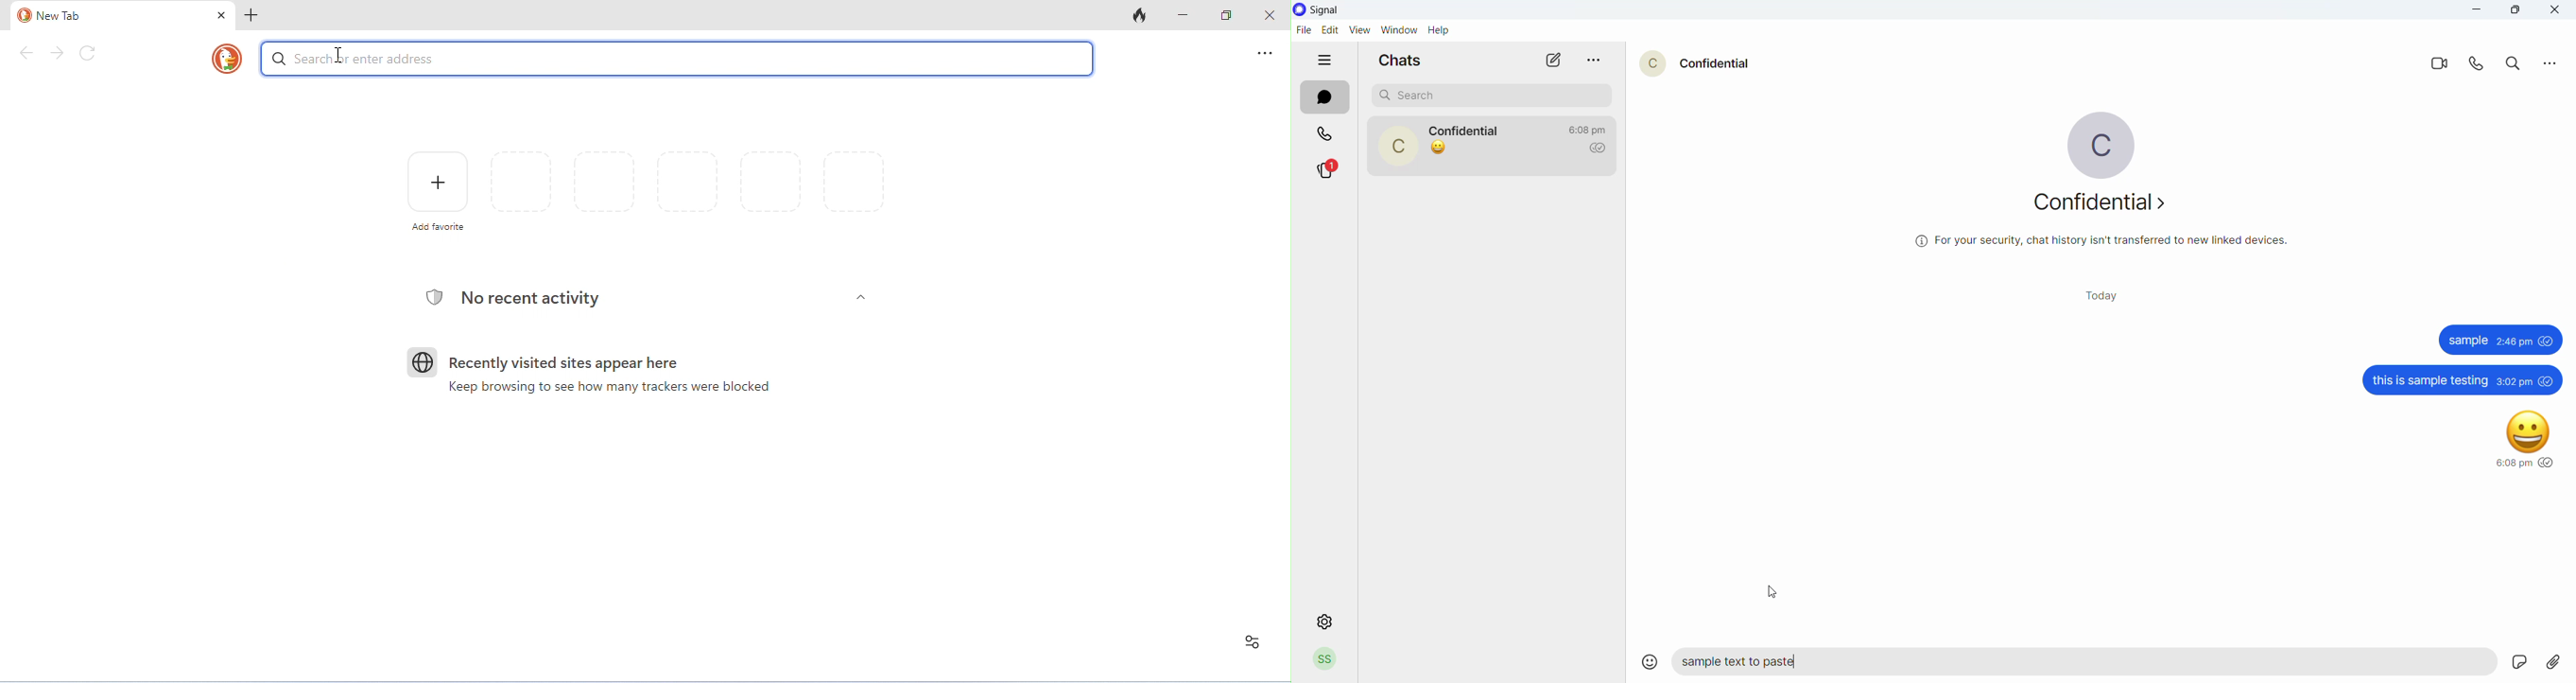 This screenshot has height=700, width=2576. I want to click on add new tab, so click(253, 17).